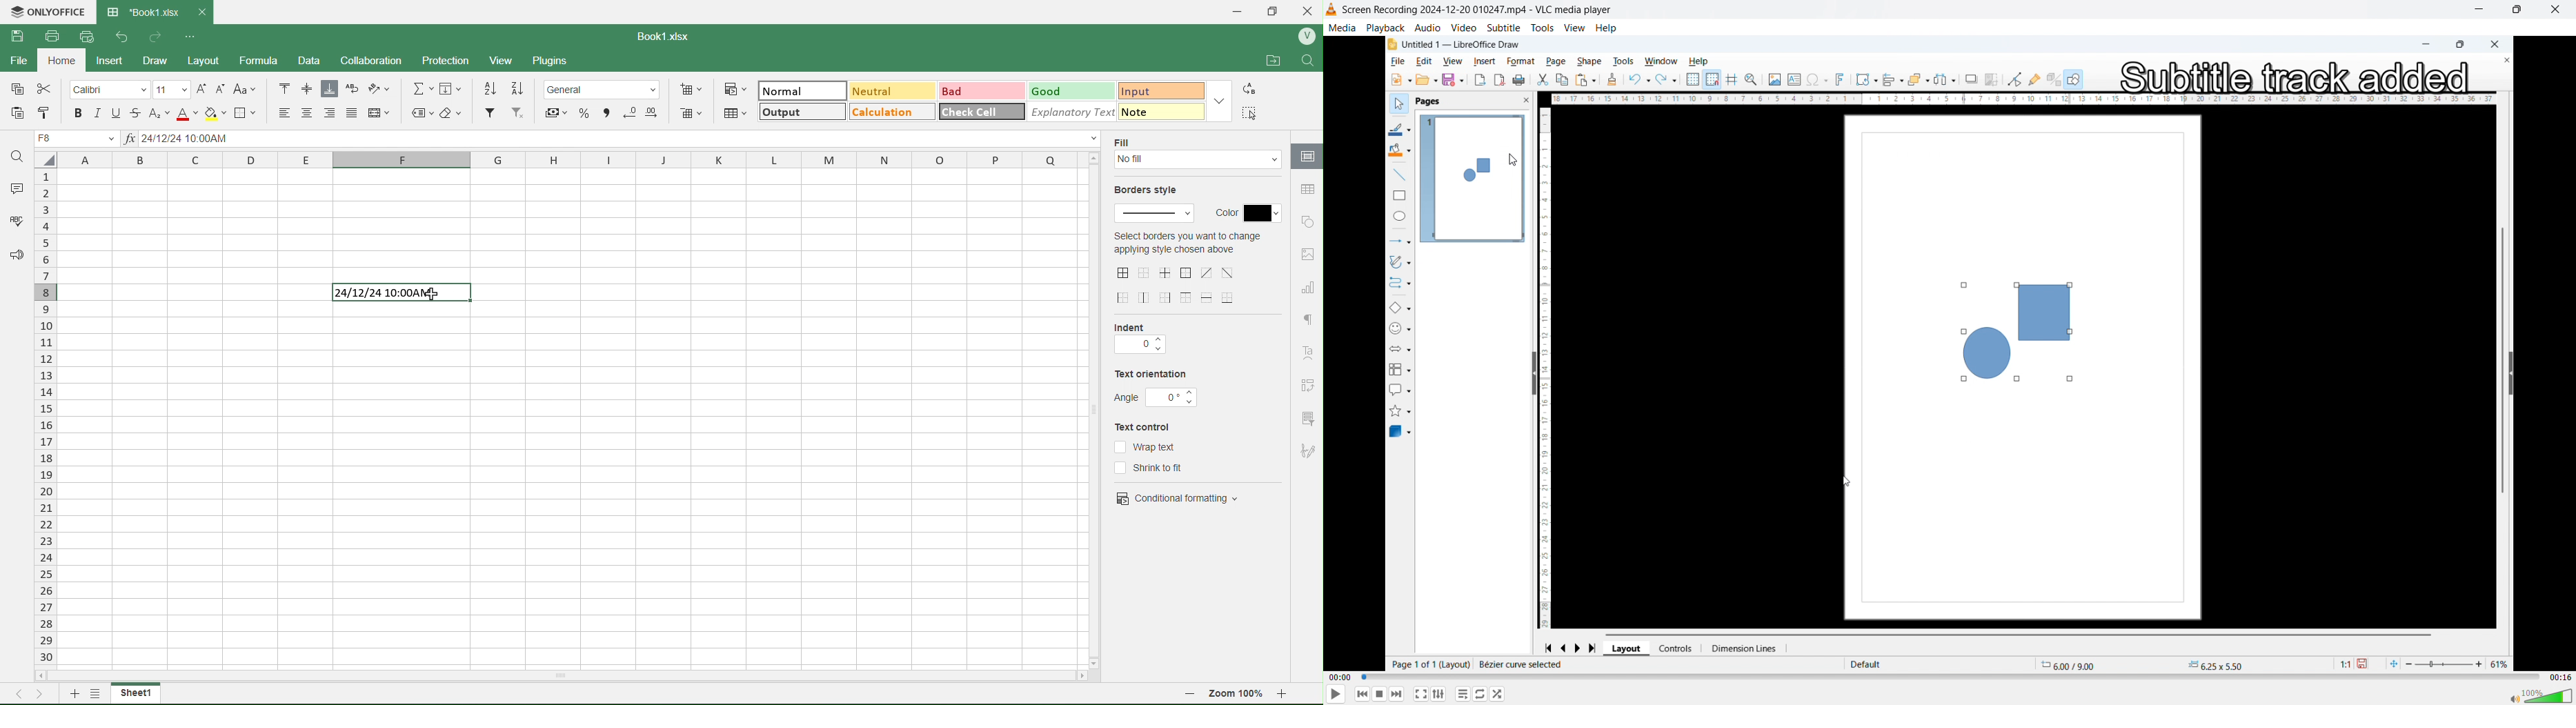  I want to click on Copy Style, so click(42, 113).